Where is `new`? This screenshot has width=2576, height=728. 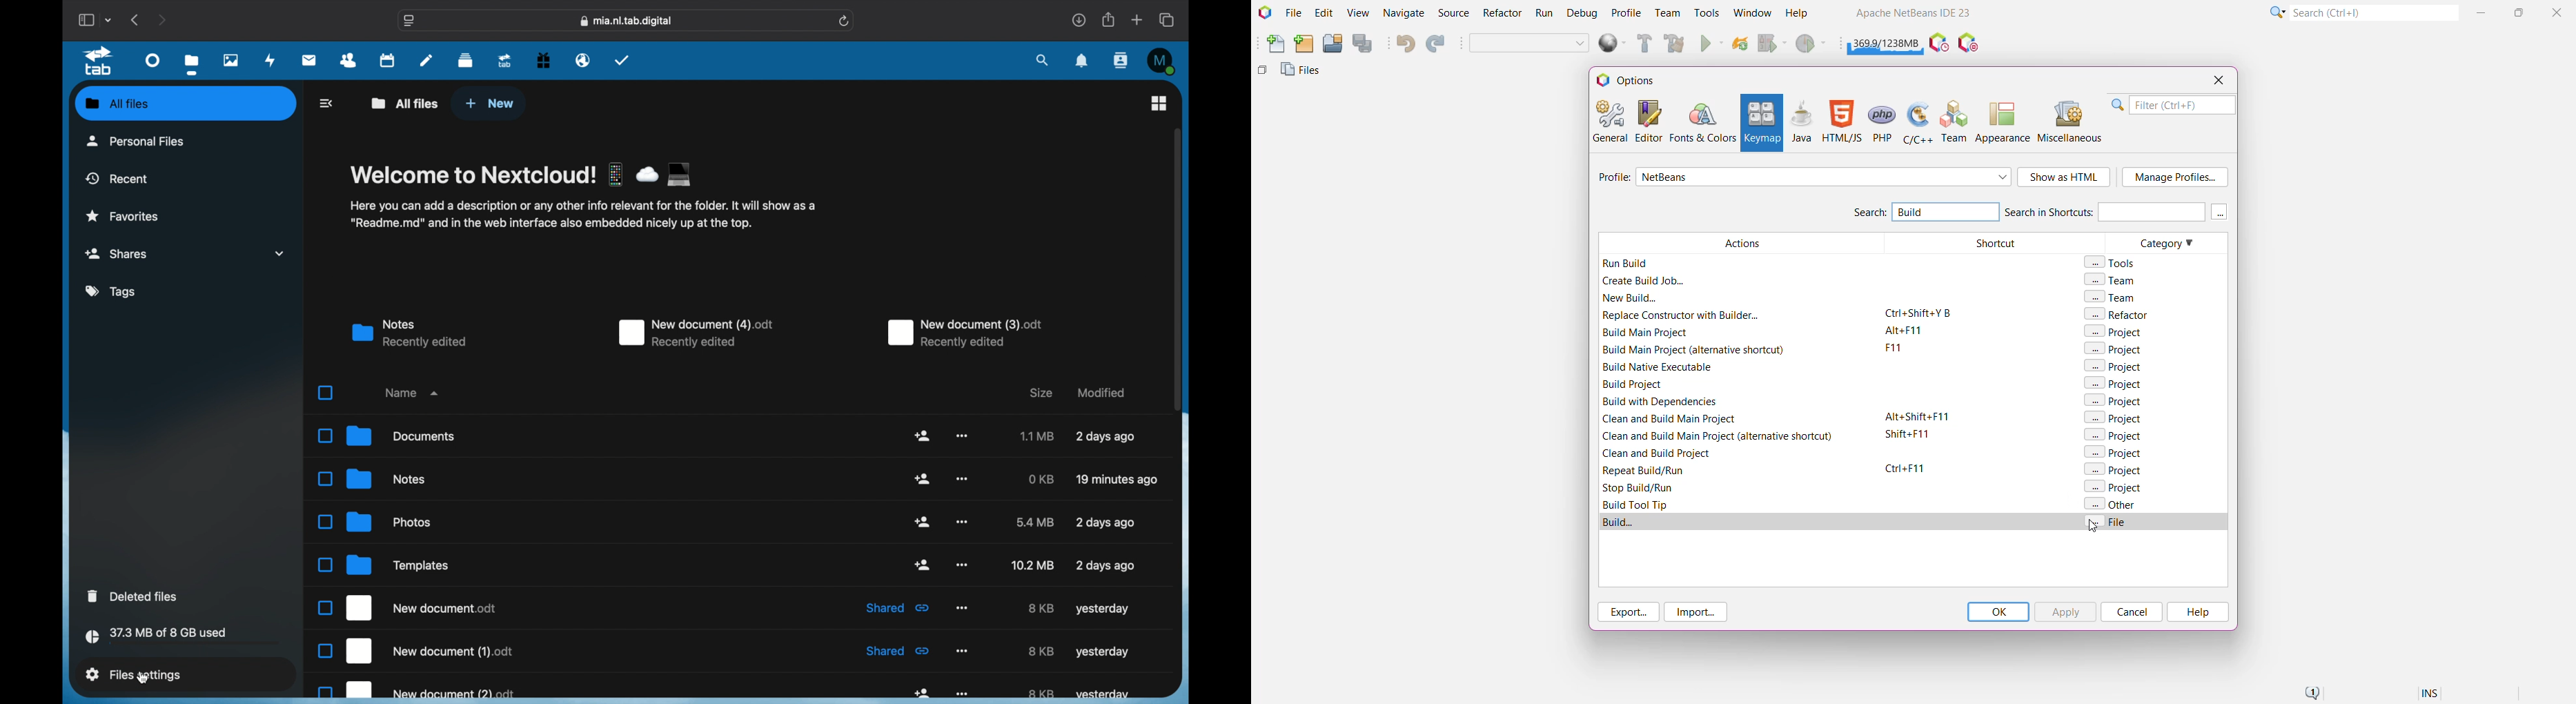 new is located at coordinates (490, 104).